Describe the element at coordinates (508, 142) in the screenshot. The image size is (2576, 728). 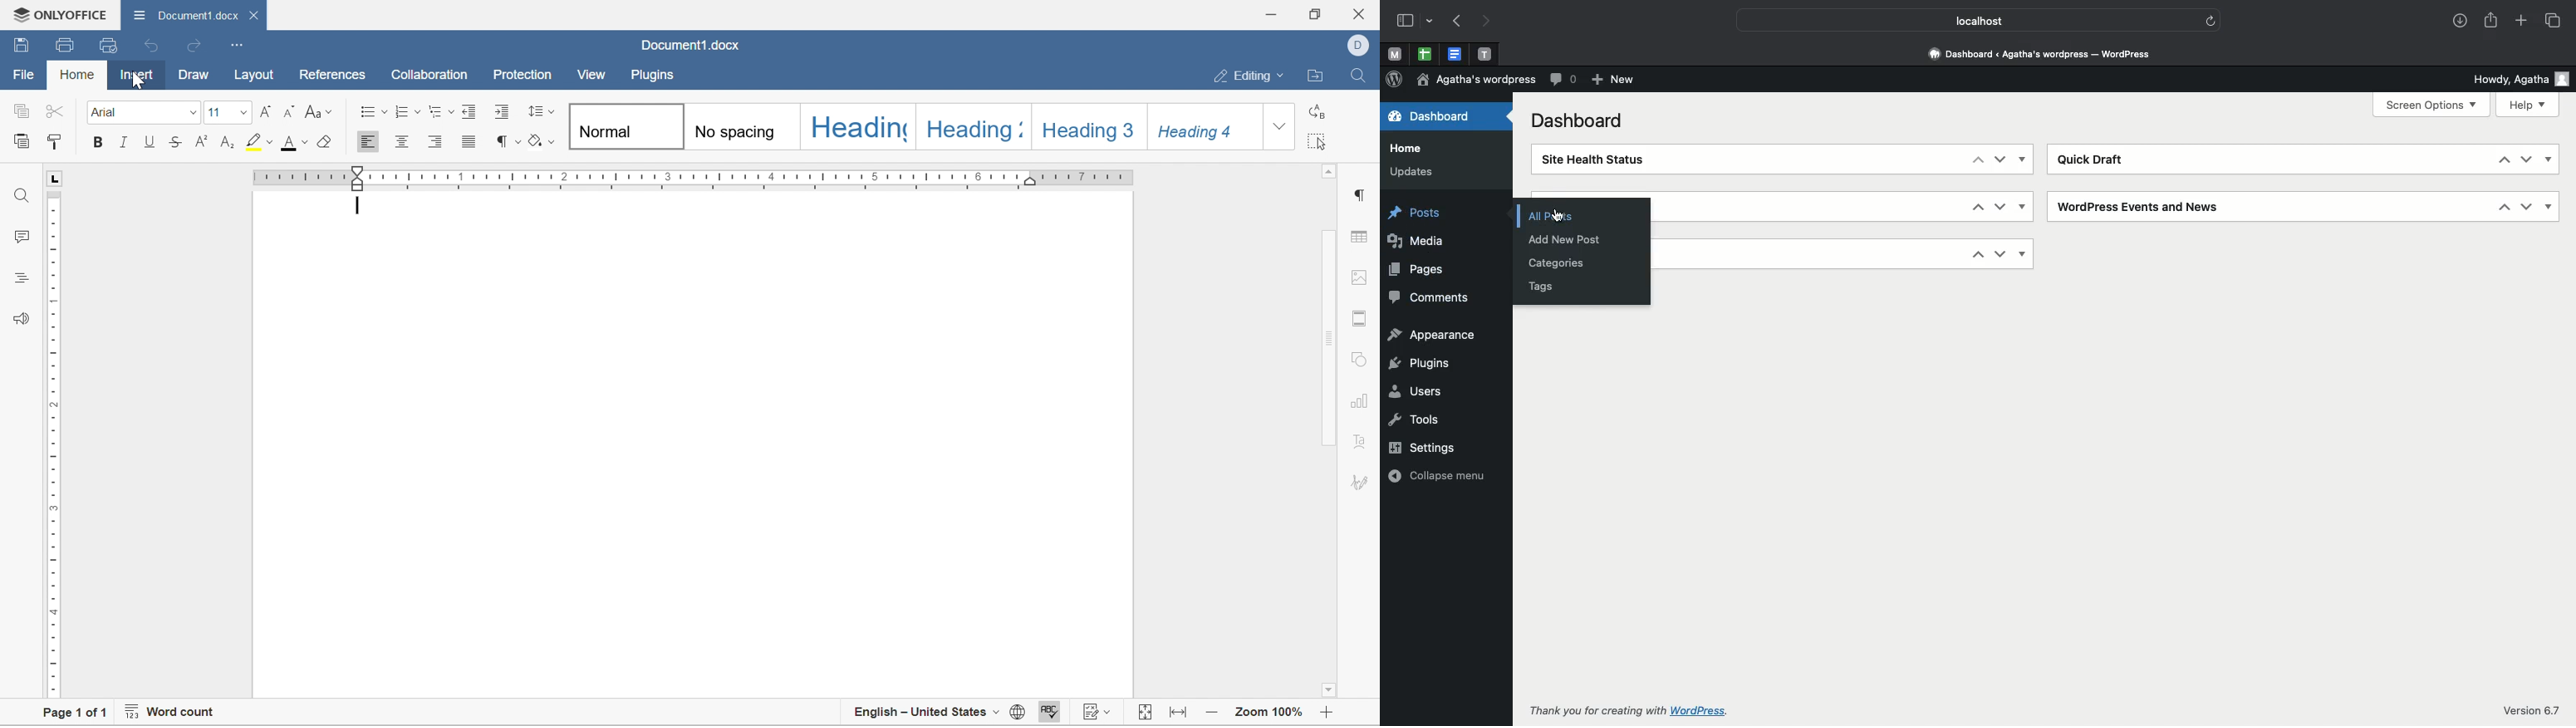
I see `Nonprinting characters` at that location.